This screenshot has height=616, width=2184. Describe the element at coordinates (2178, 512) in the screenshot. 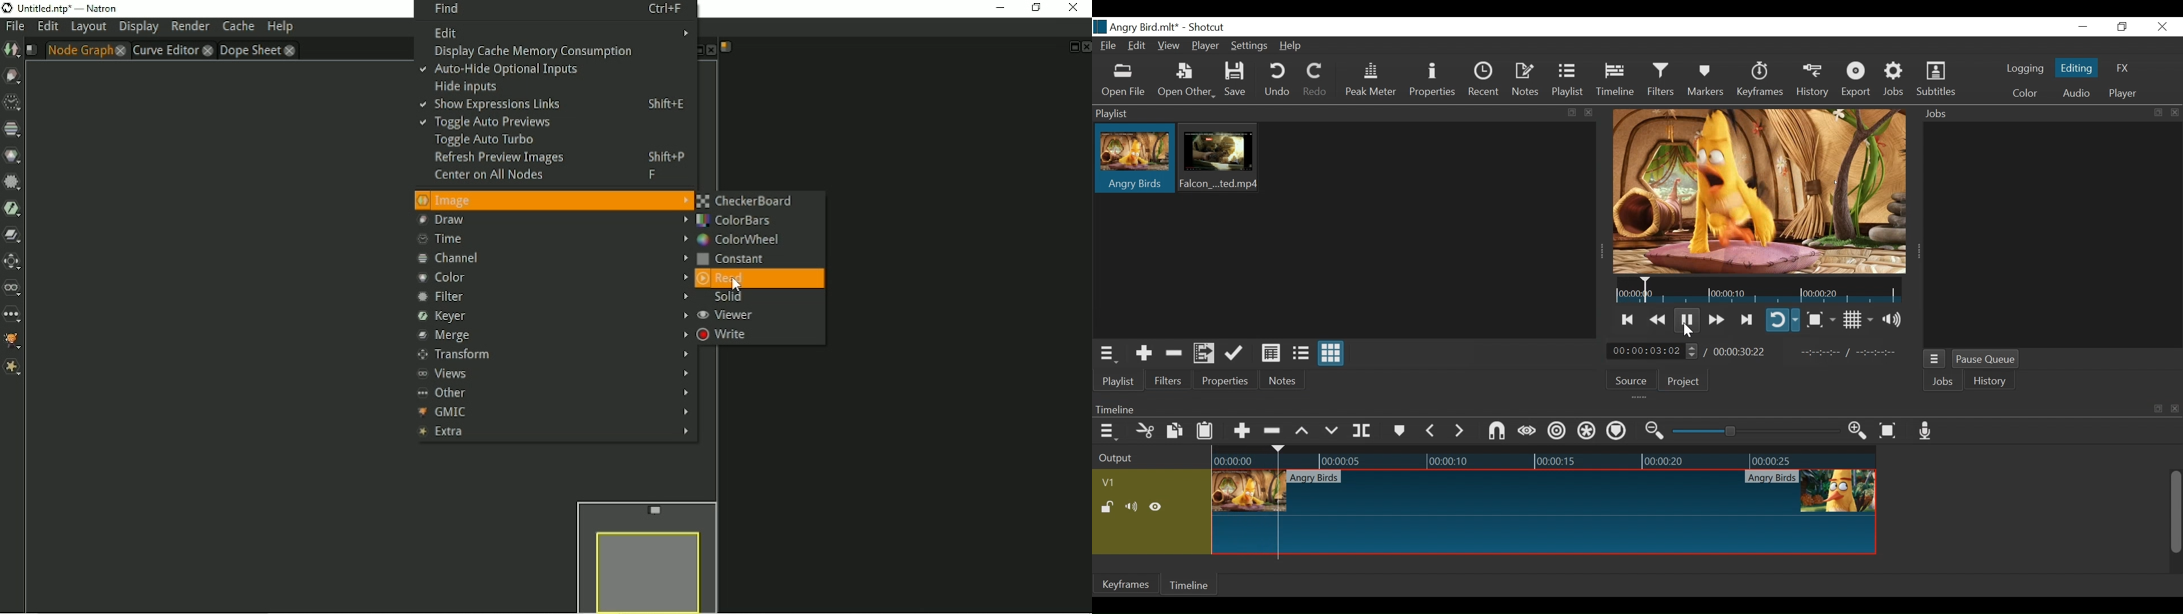

I see `Vertical Scroll bar` at that location.